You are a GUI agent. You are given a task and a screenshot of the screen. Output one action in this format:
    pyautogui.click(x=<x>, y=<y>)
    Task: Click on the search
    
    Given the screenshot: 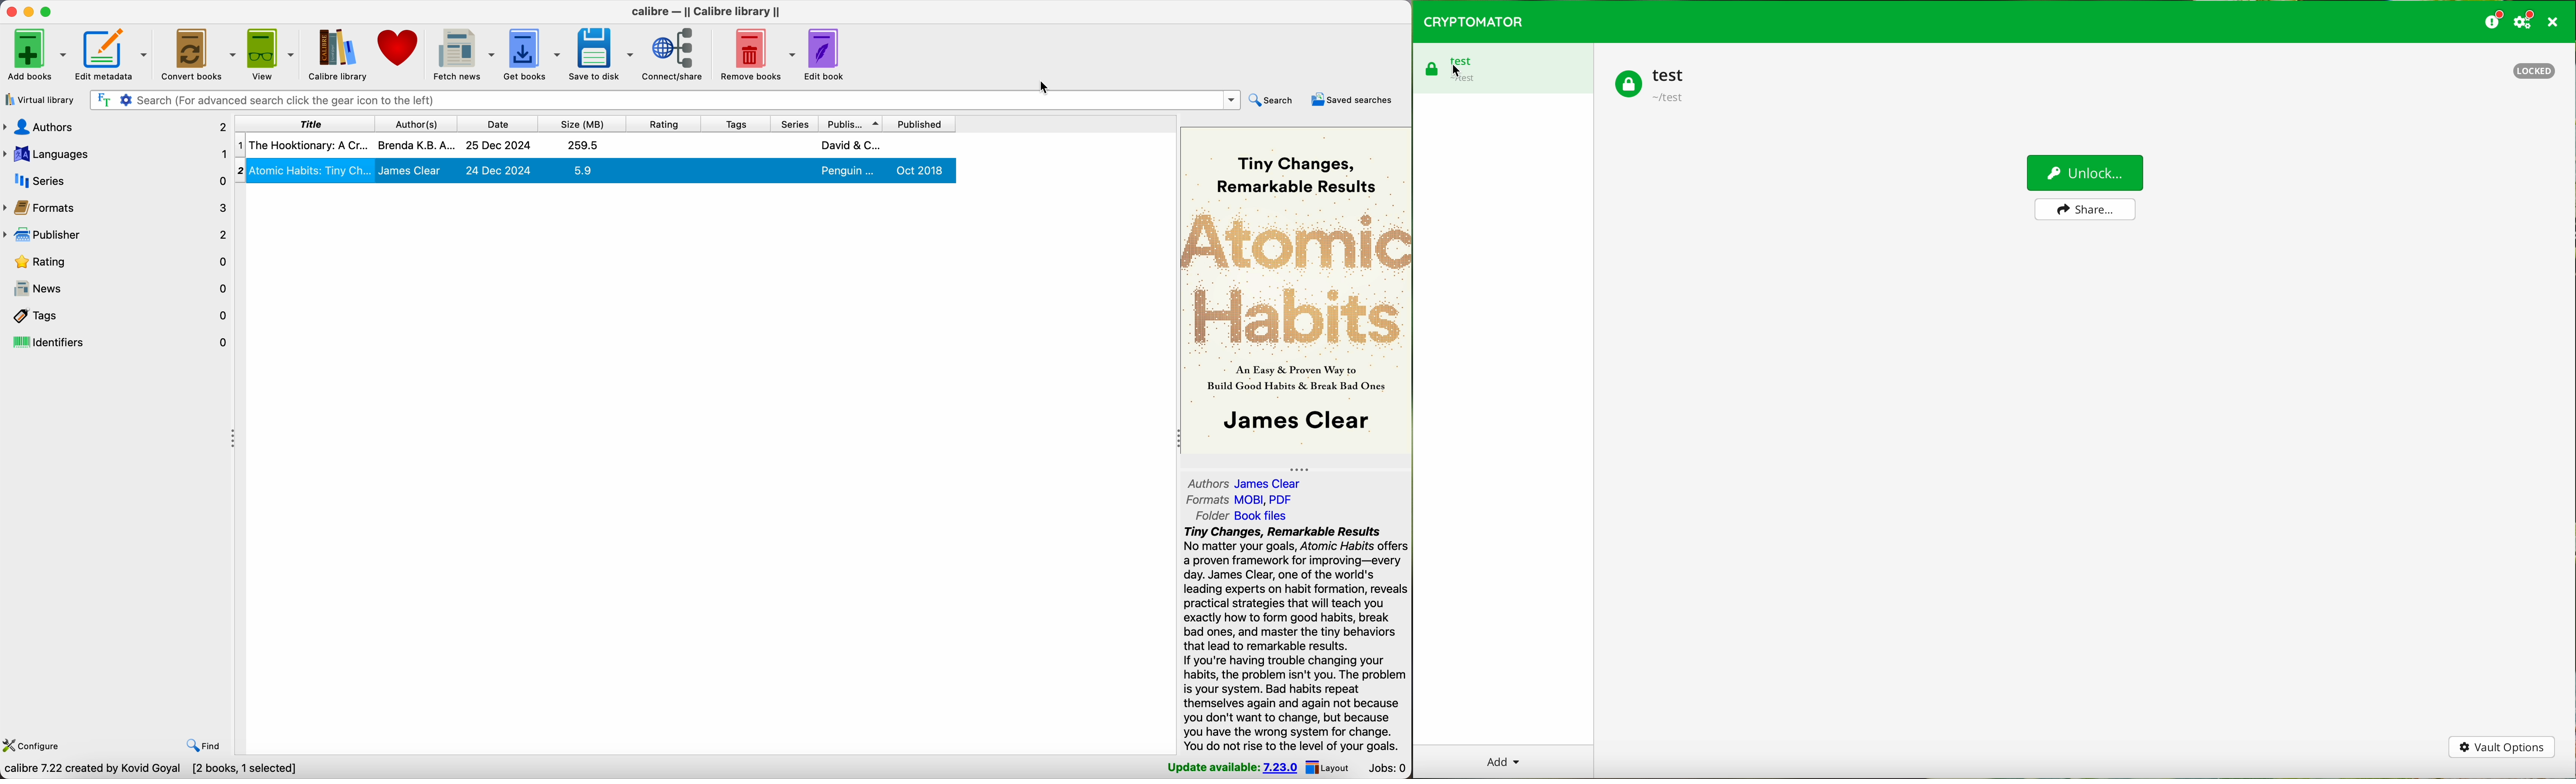 What is the action you would take?
    pyautogui.click(x=1275, y=101)
    